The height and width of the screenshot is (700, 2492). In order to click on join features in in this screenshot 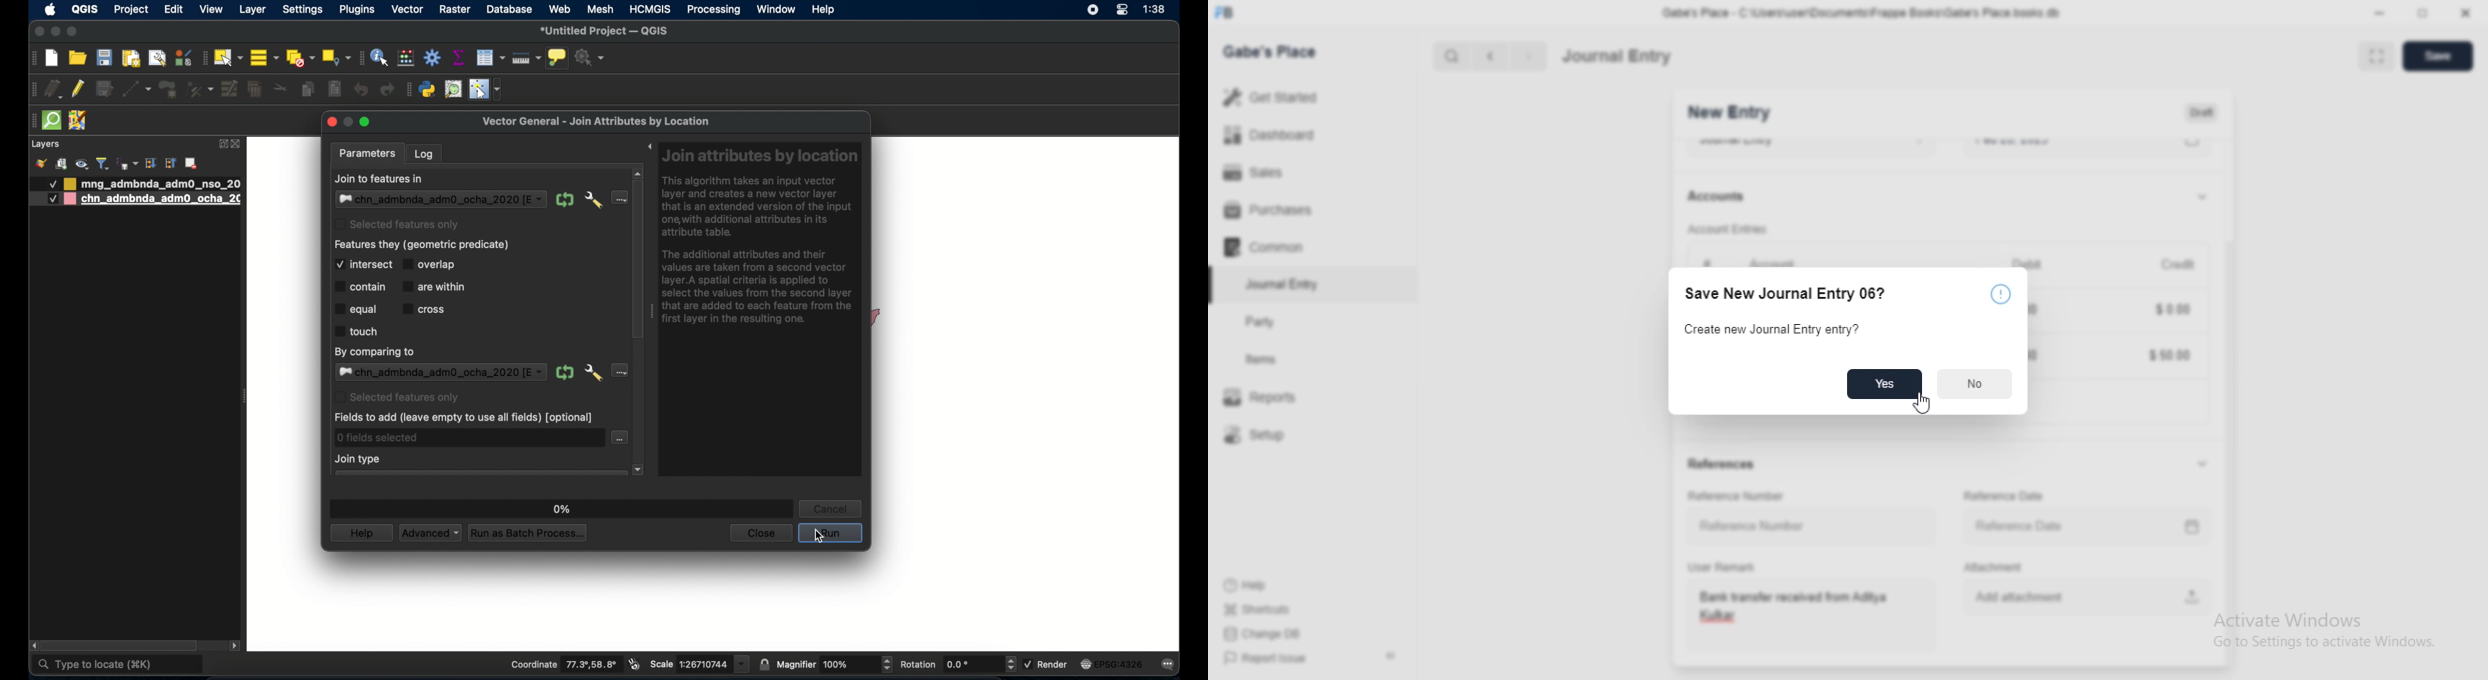, I will do `click(379, 179)`.